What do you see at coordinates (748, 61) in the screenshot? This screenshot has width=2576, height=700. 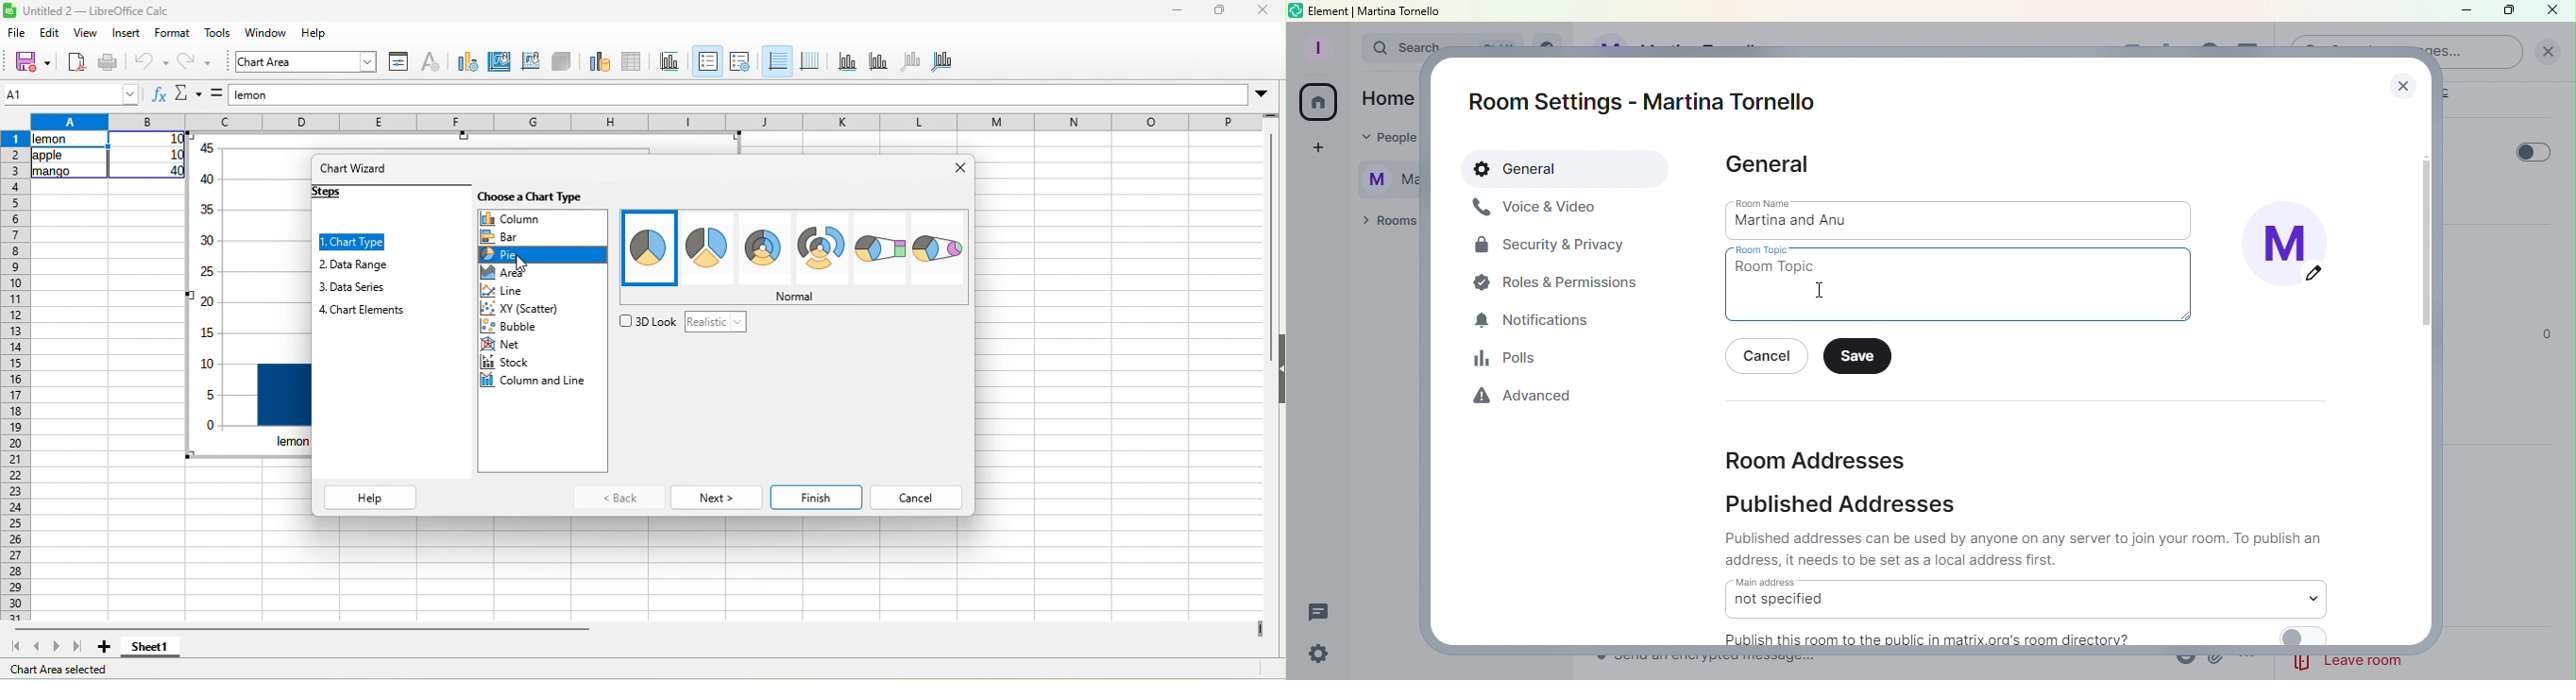 I see `legend` at bounding box center [748, 61].